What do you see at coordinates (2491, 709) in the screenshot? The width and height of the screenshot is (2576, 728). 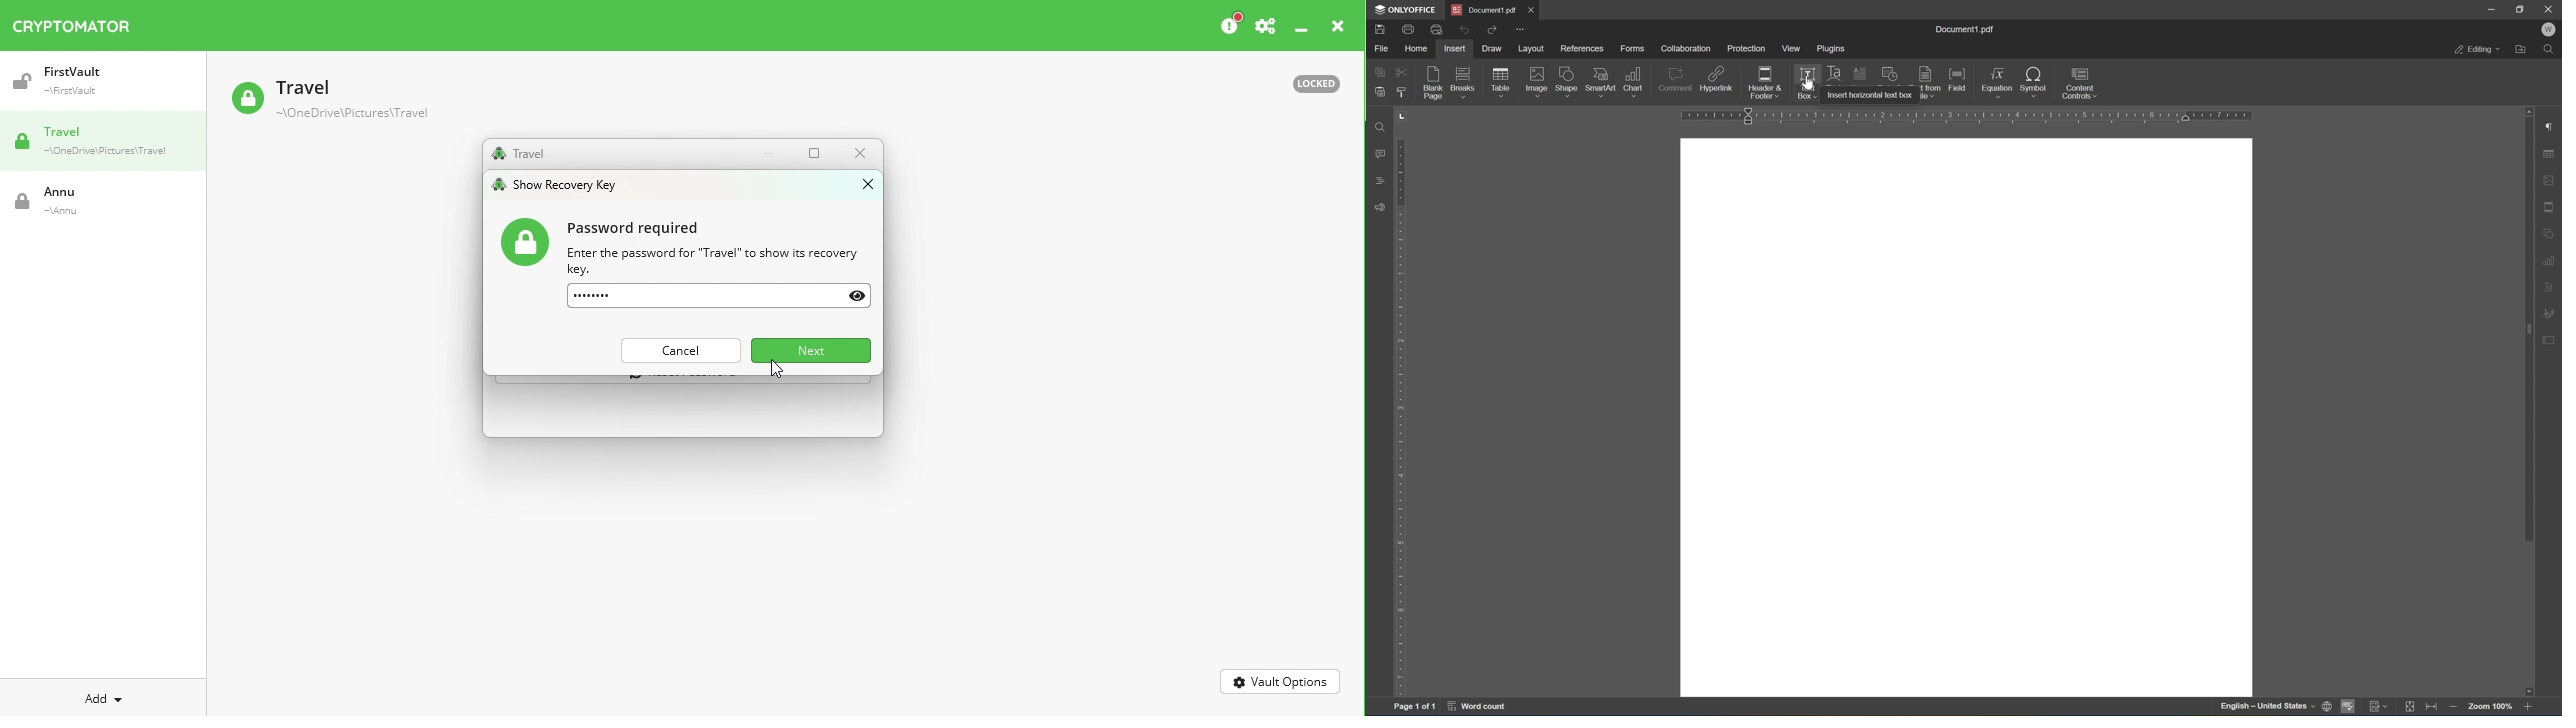 I see `zoom 100%` at bounding box center [2491, 709].